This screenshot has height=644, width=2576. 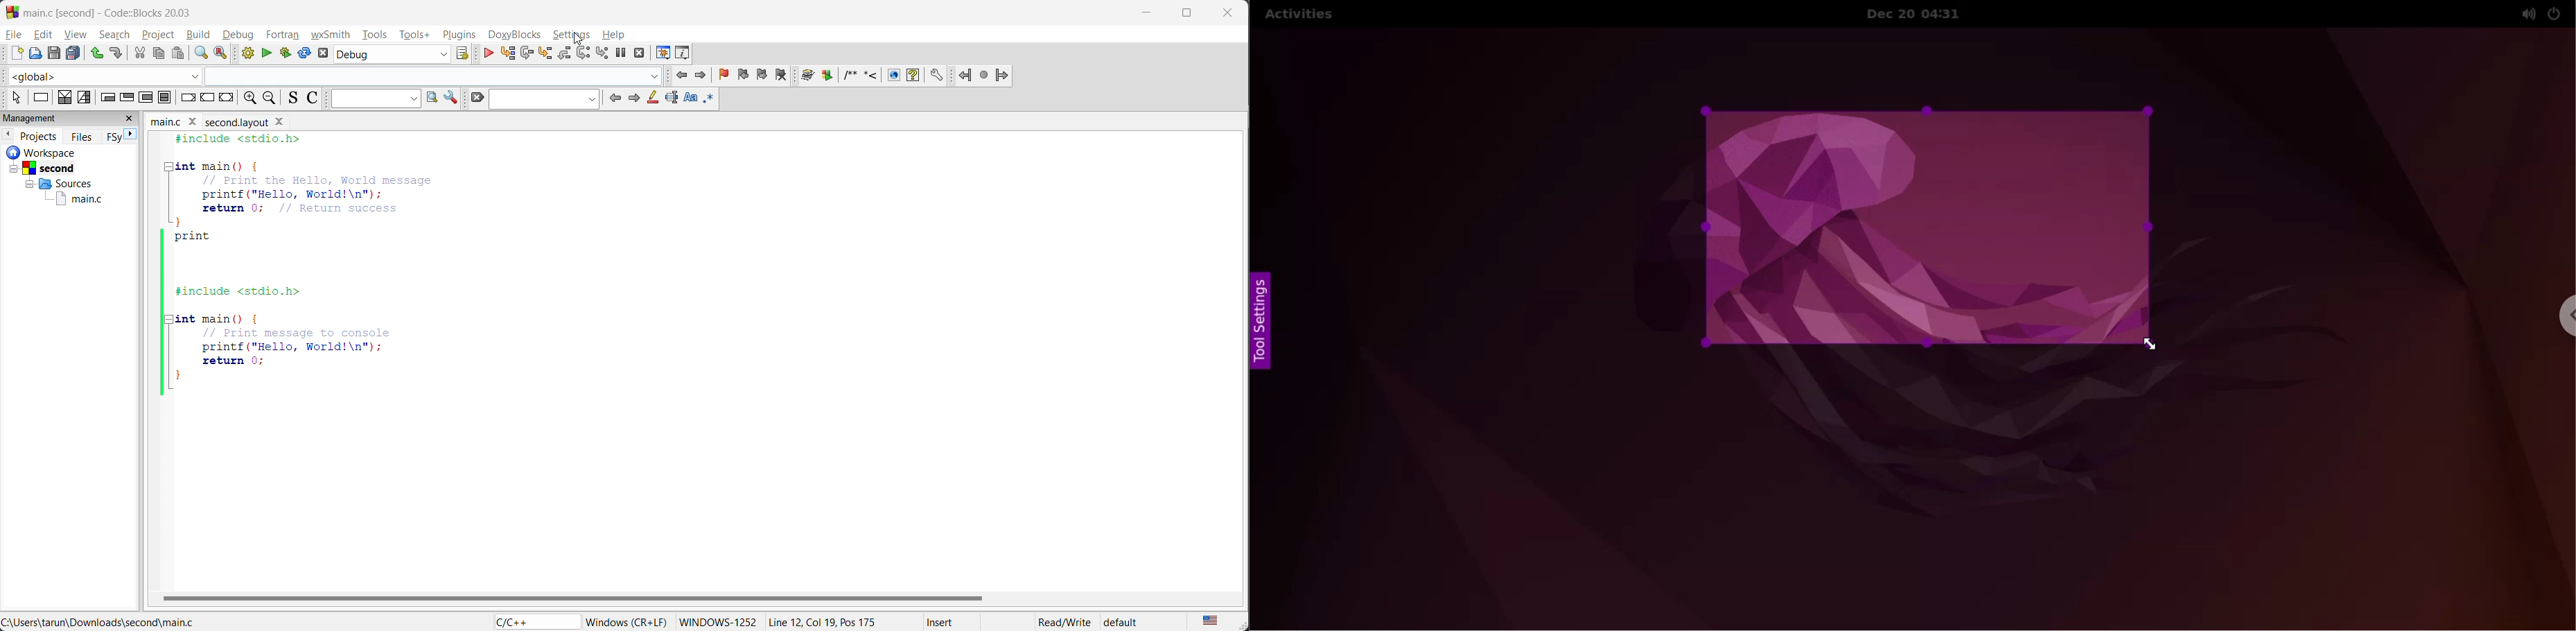 I want to click on search, so click(x=547, y=100).